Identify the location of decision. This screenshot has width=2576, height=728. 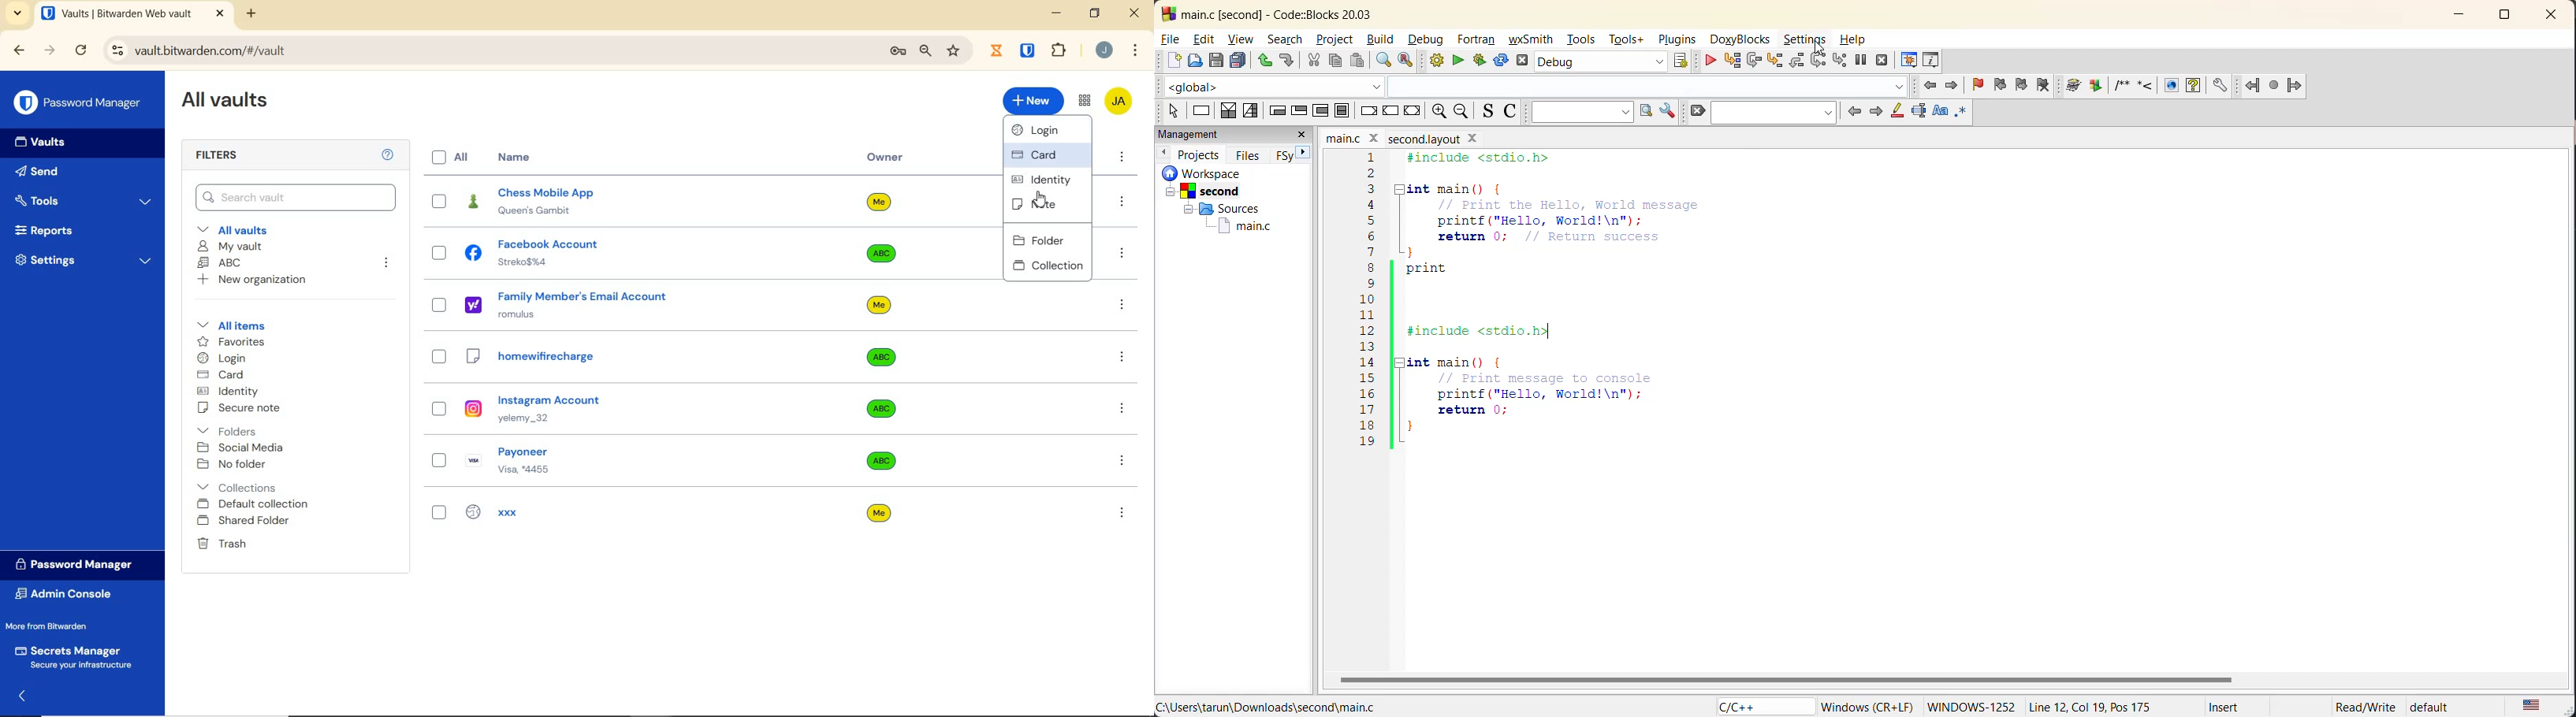
(1226, 111).